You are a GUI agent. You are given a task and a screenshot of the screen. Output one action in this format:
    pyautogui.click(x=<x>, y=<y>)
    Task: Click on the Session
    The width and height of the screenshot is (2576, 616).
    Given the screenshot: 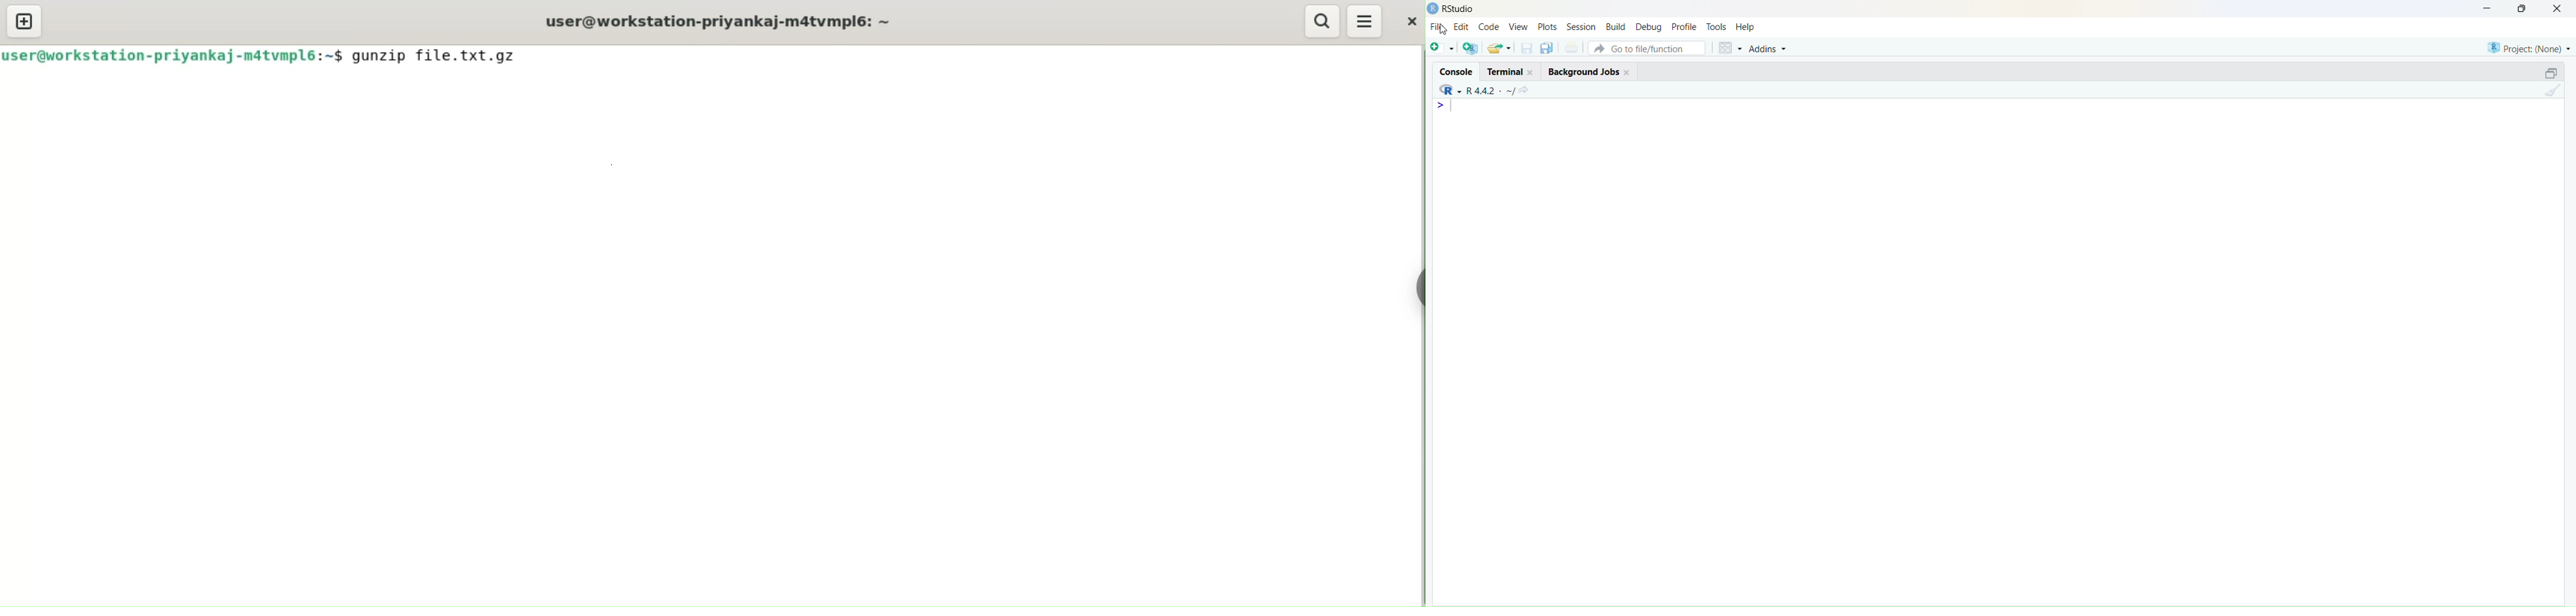 What is the action you would take?
    pyautogui.click(x=1581, y=26)
    